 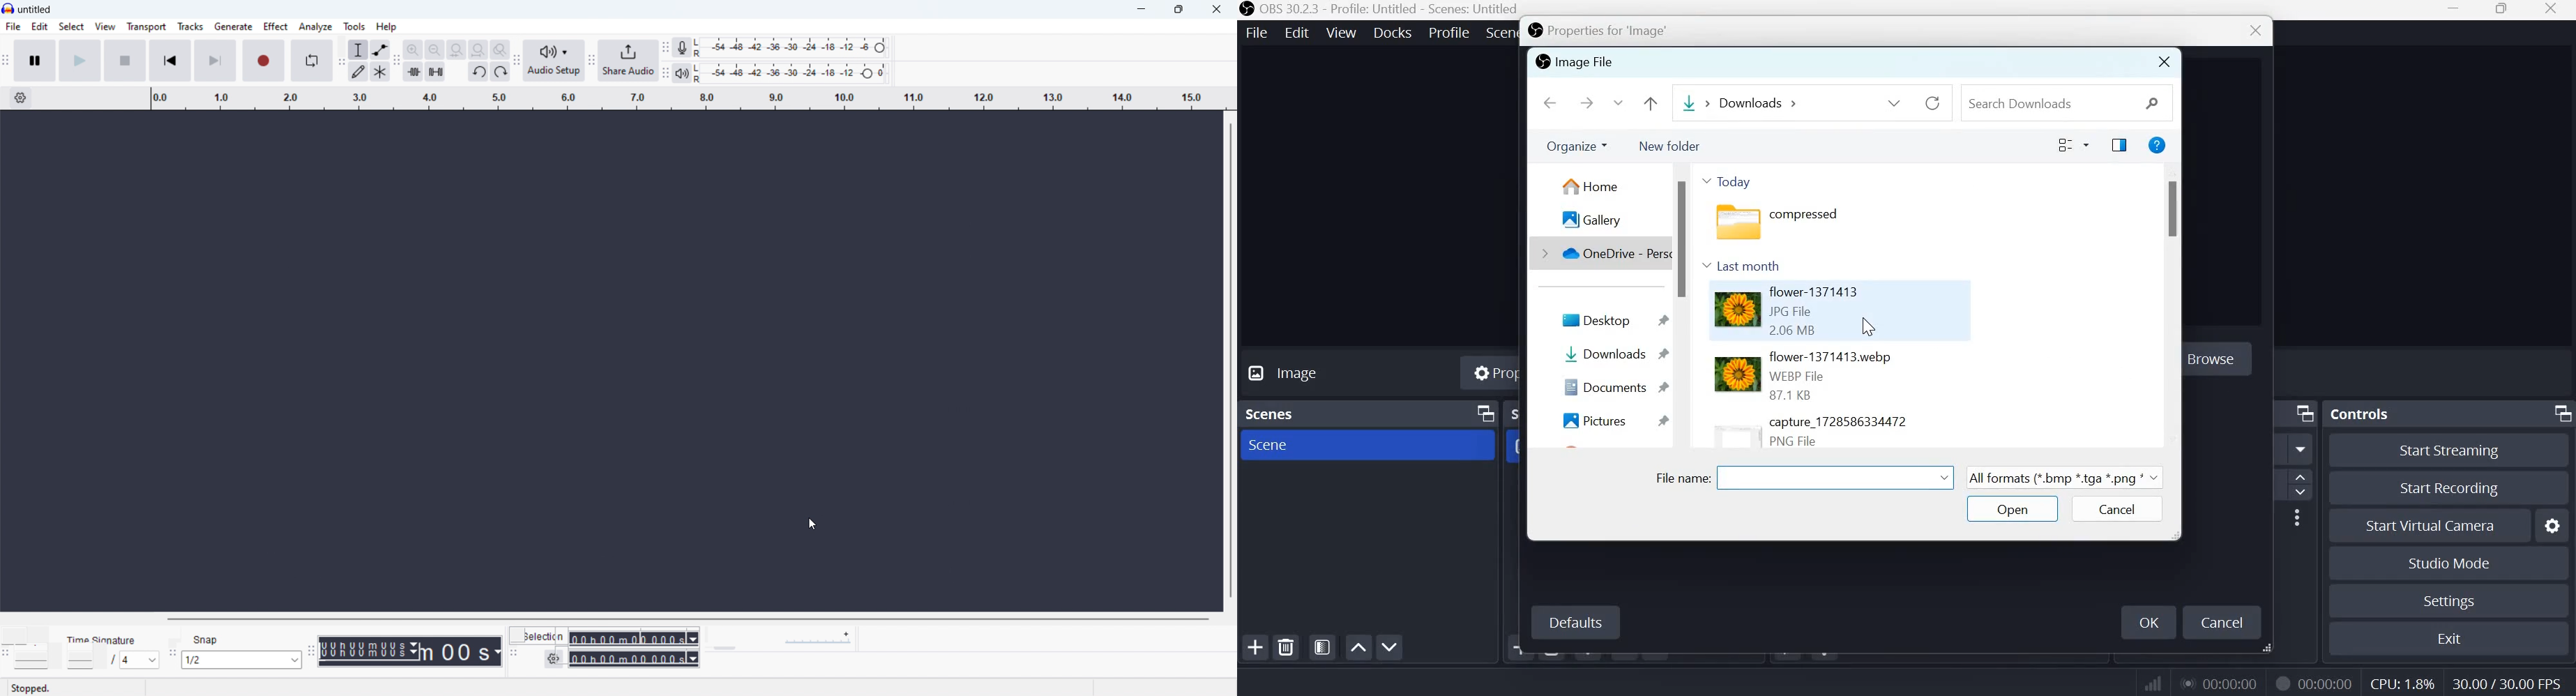 I want to click on Cancel, so click(x=2225, y=623).